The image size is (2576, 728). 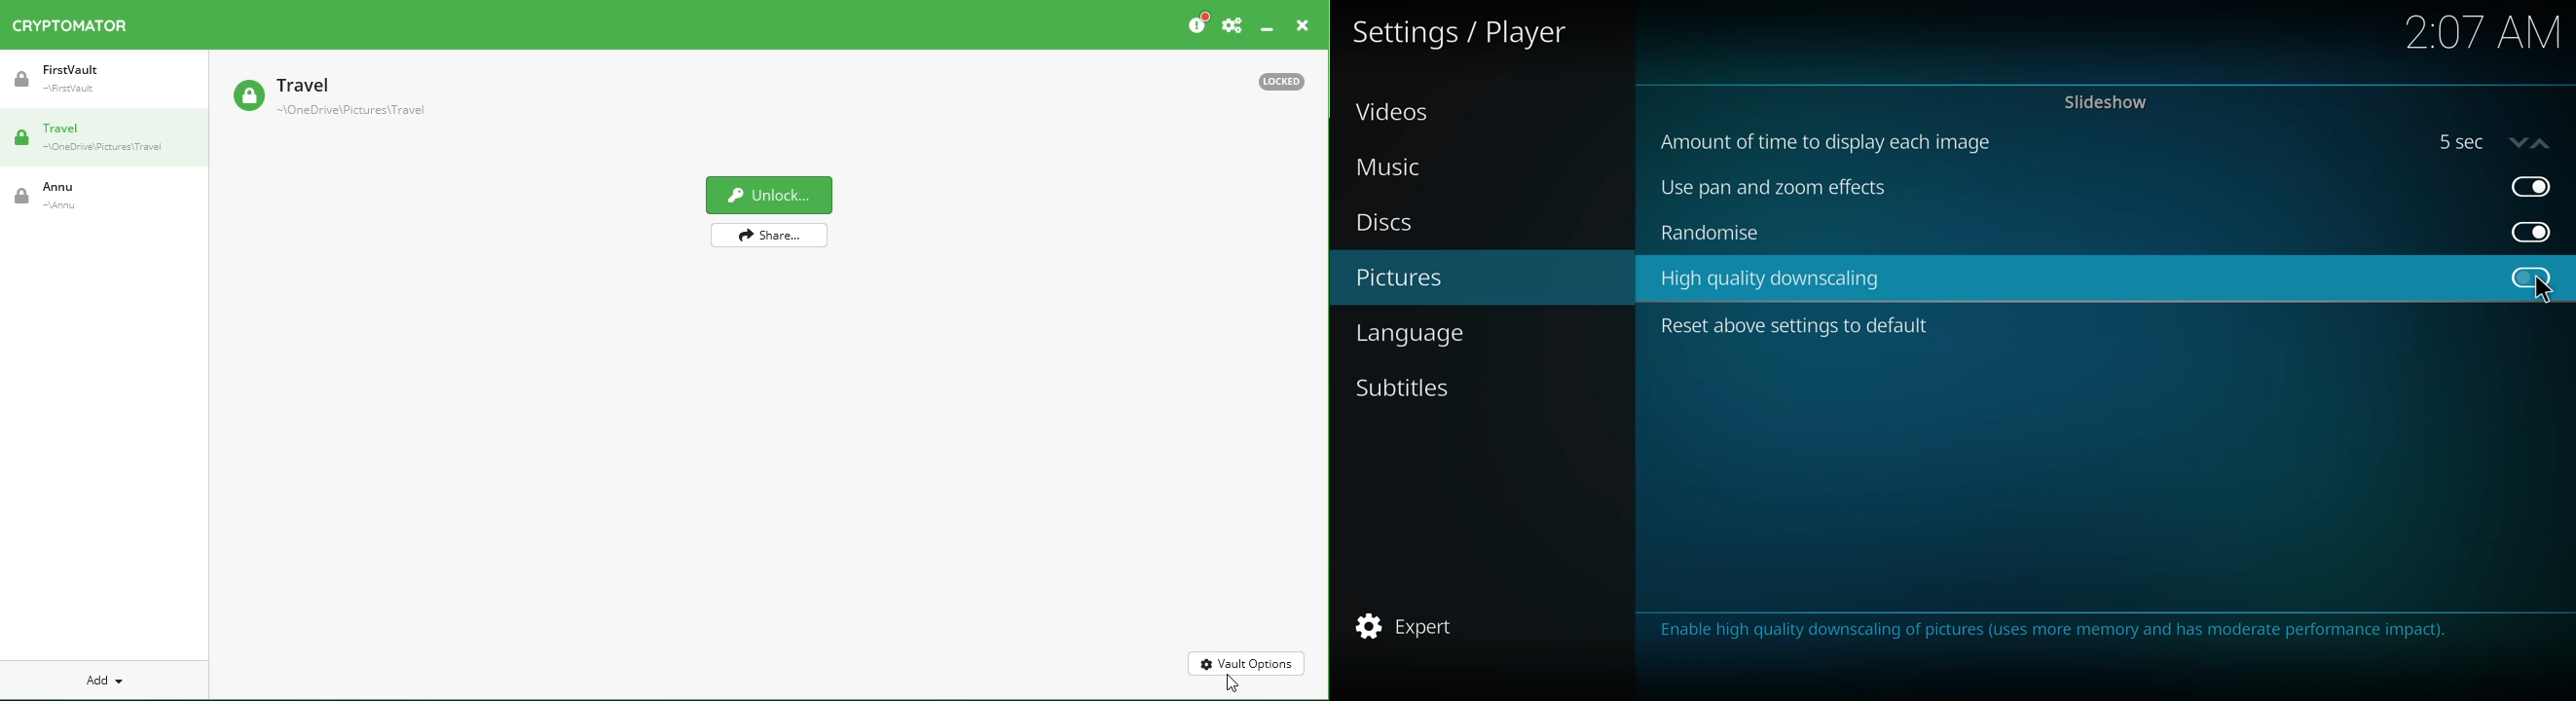 What do you see at coordinates (1798, 326) in the screenshot?
I see `reset above settings to default` at bounding box center [1798, 326].